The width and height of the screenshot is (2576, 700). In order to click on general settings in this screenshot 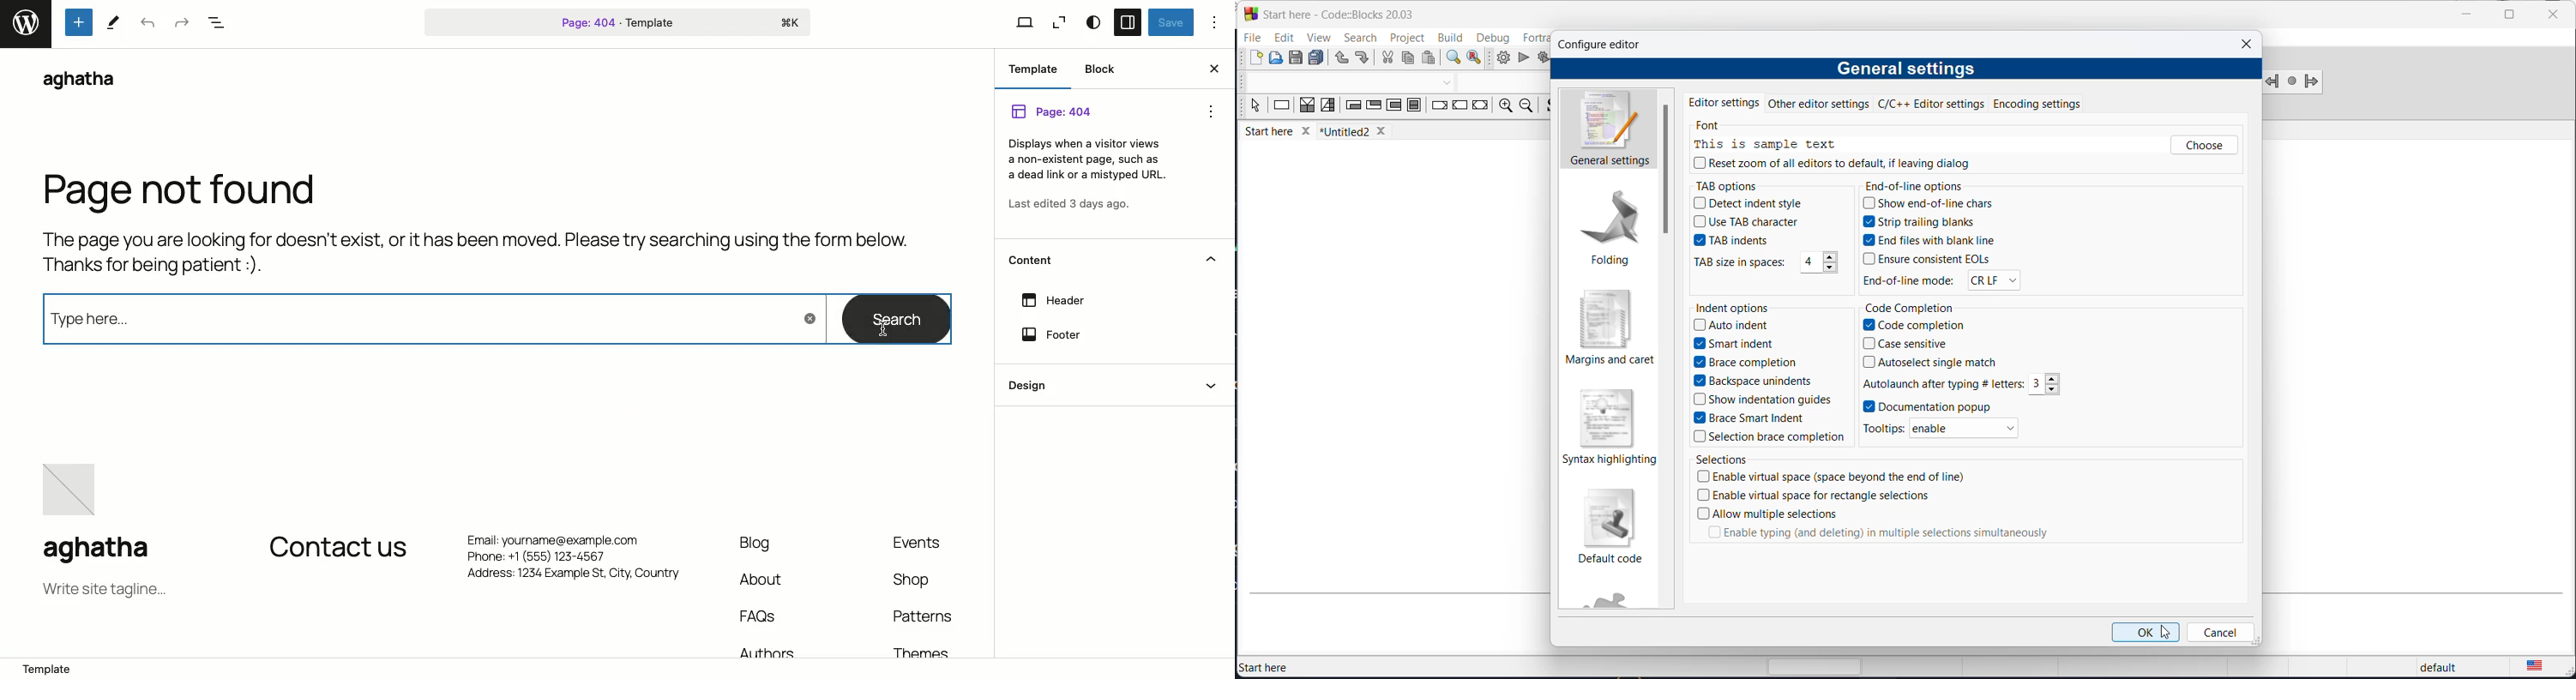, I will do `click(1913, 68)`.